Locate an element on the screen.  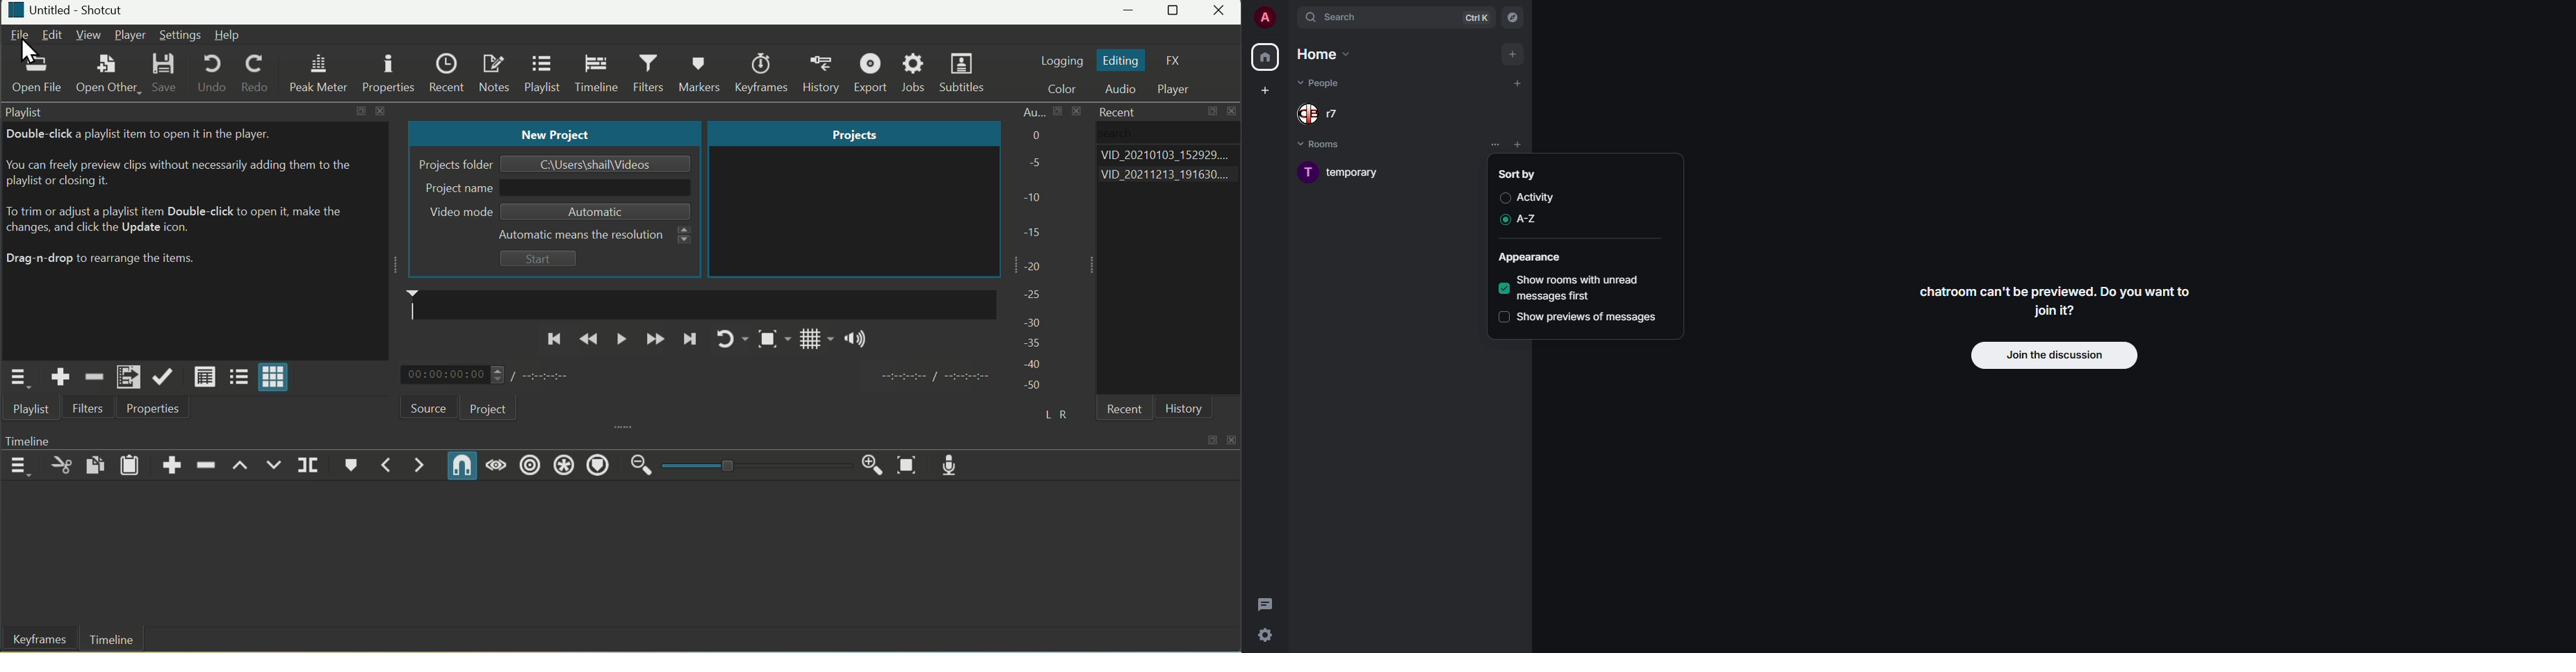
Projects is located at coordinates (853, 134).